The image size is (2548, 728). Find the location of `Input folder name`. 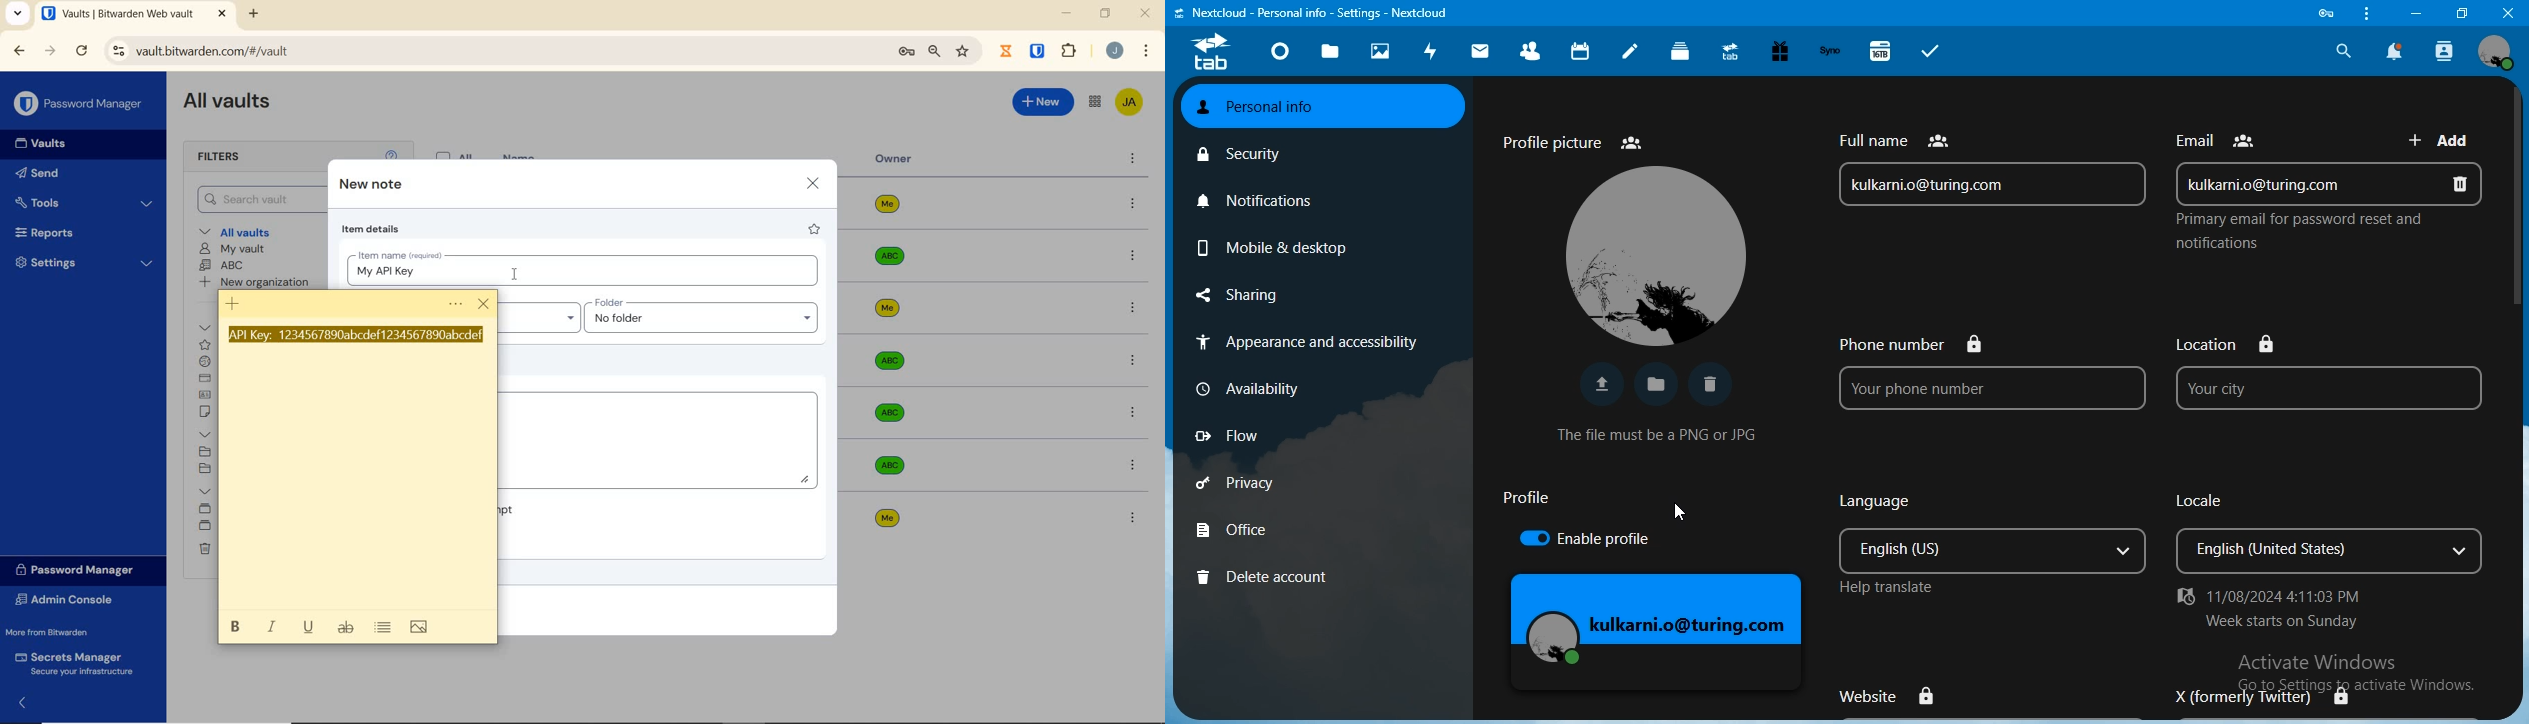

Input folder name is located at coordinates (704, 316).